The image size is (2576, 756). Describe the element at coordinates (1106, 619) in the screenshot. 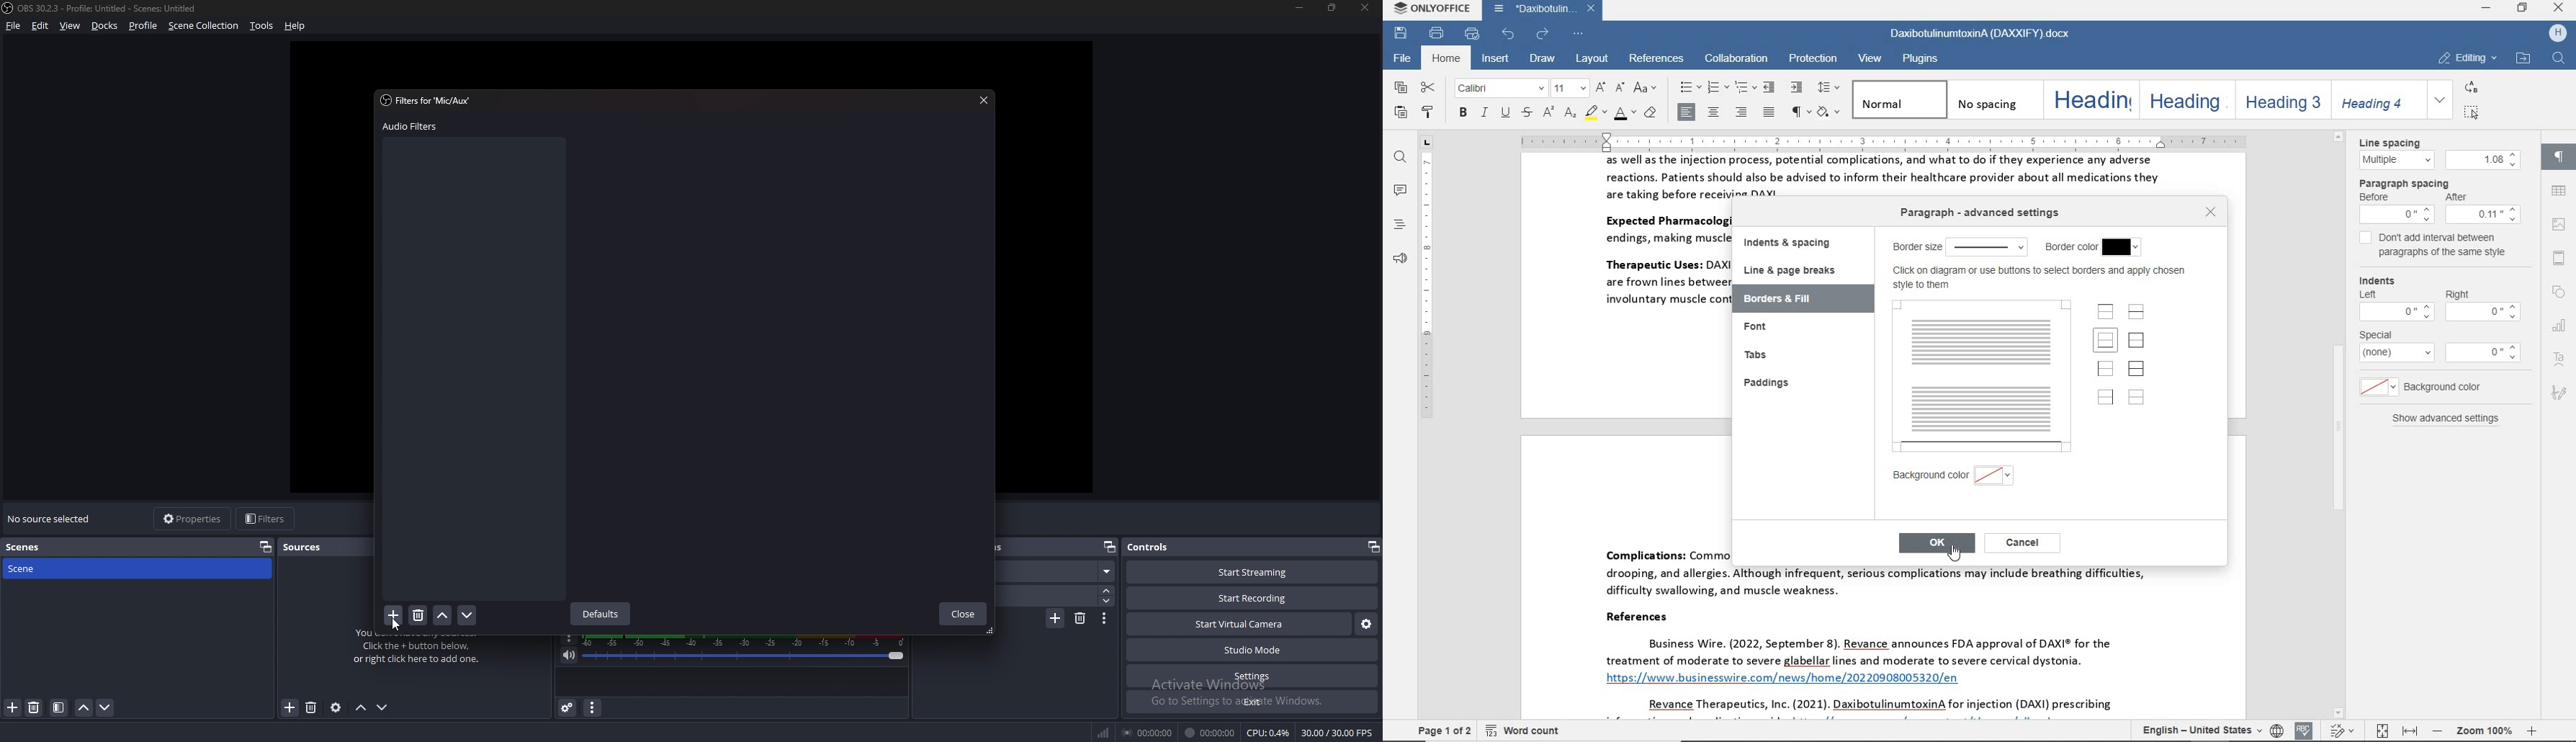

I see `transition properties` at that location.